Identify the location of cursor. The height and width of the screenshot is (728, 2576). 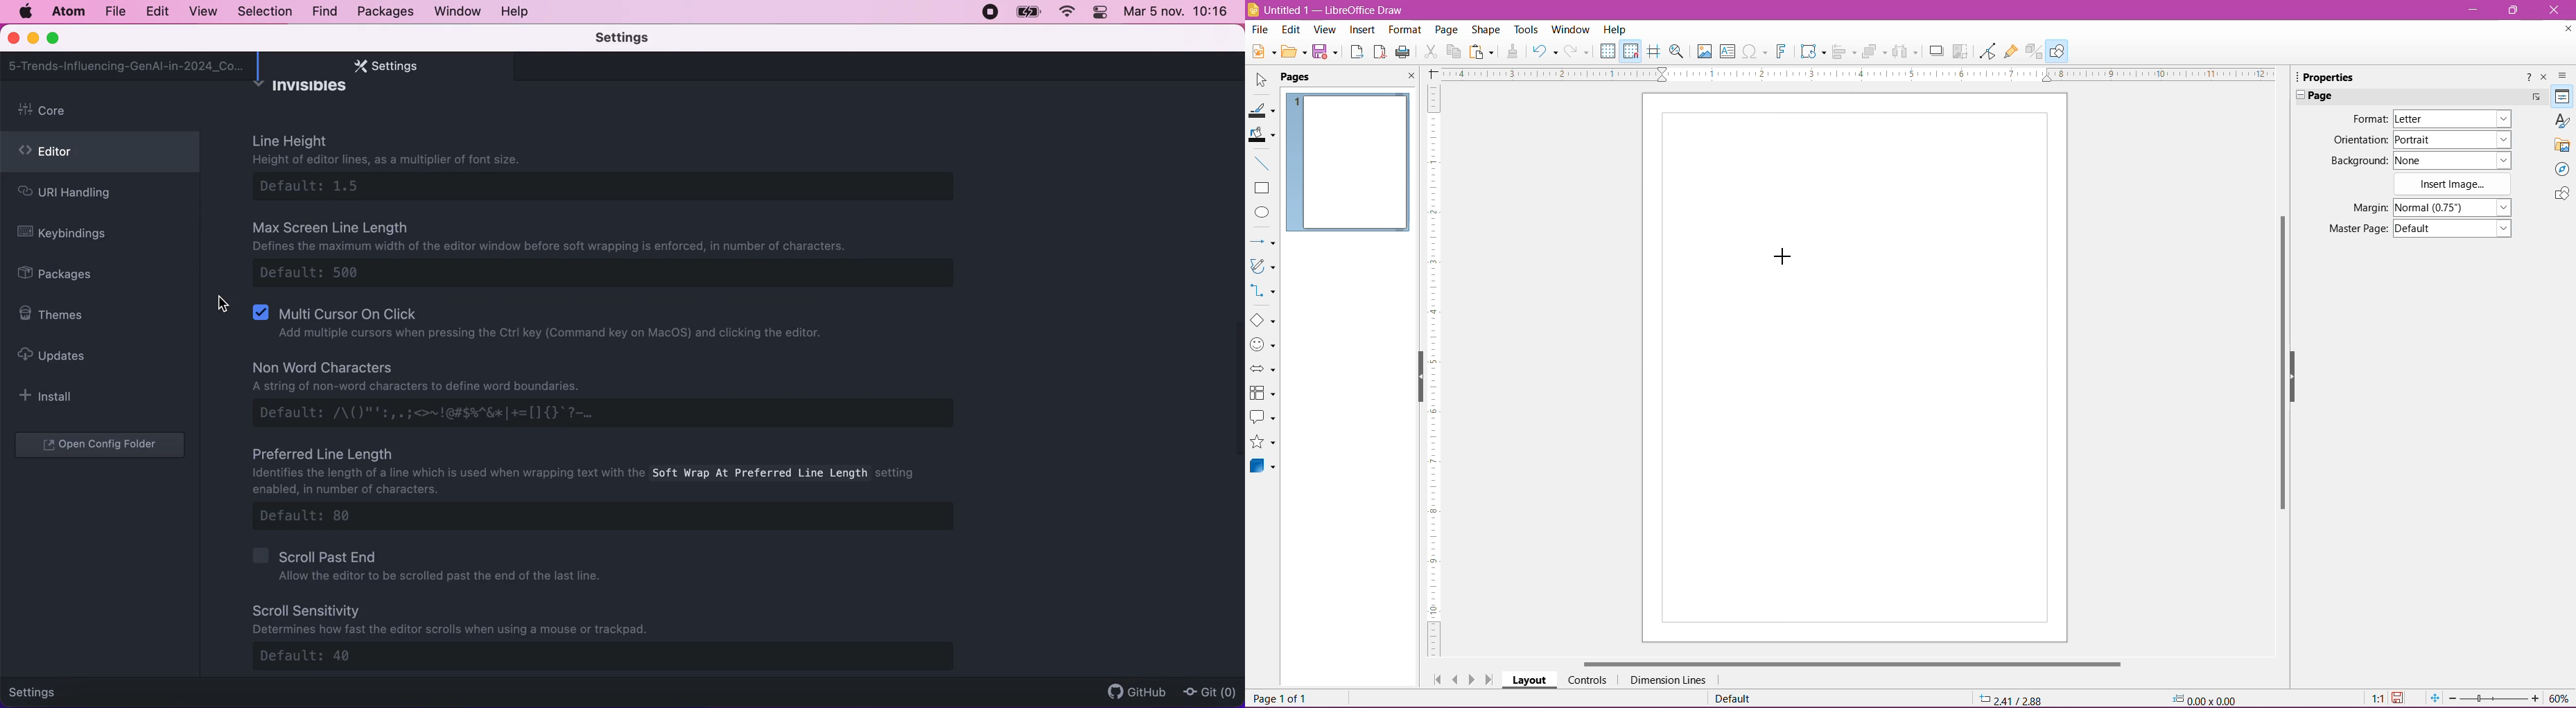
(218, 303).